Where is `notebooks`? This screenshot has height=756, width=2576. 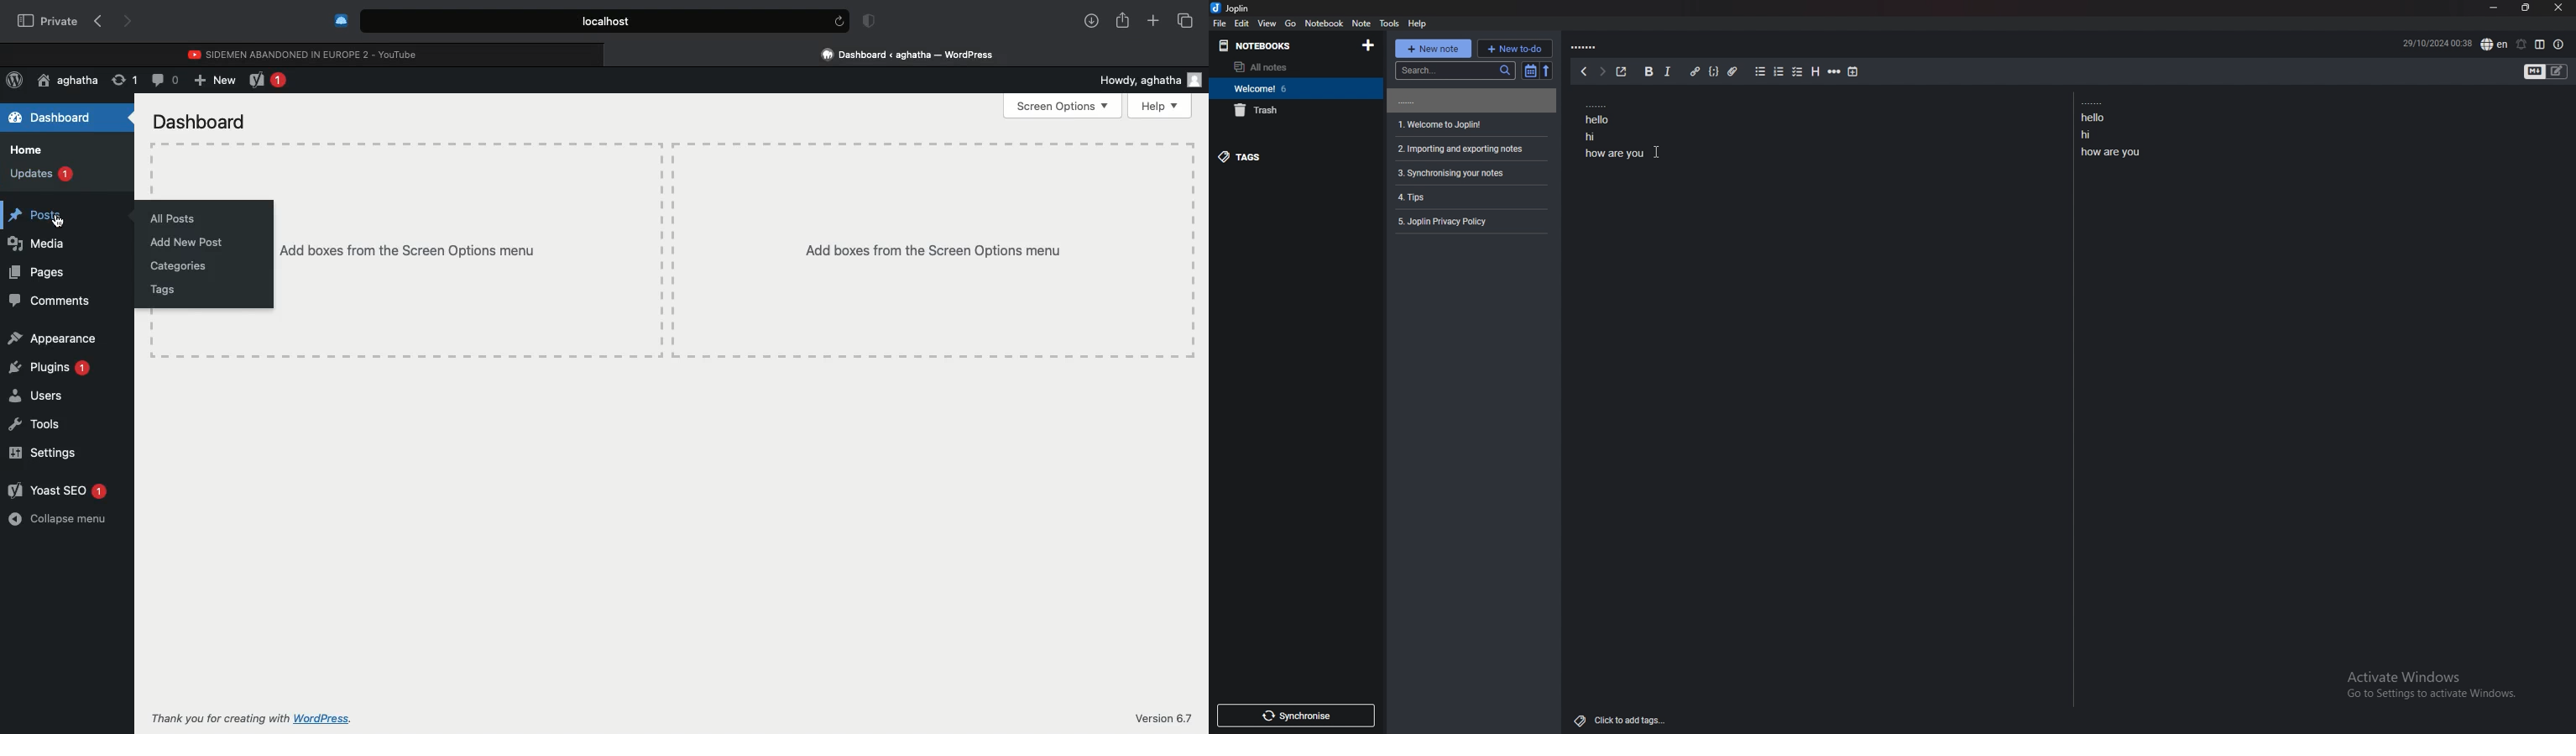 notebooks is located at coordinates (1283, 46).